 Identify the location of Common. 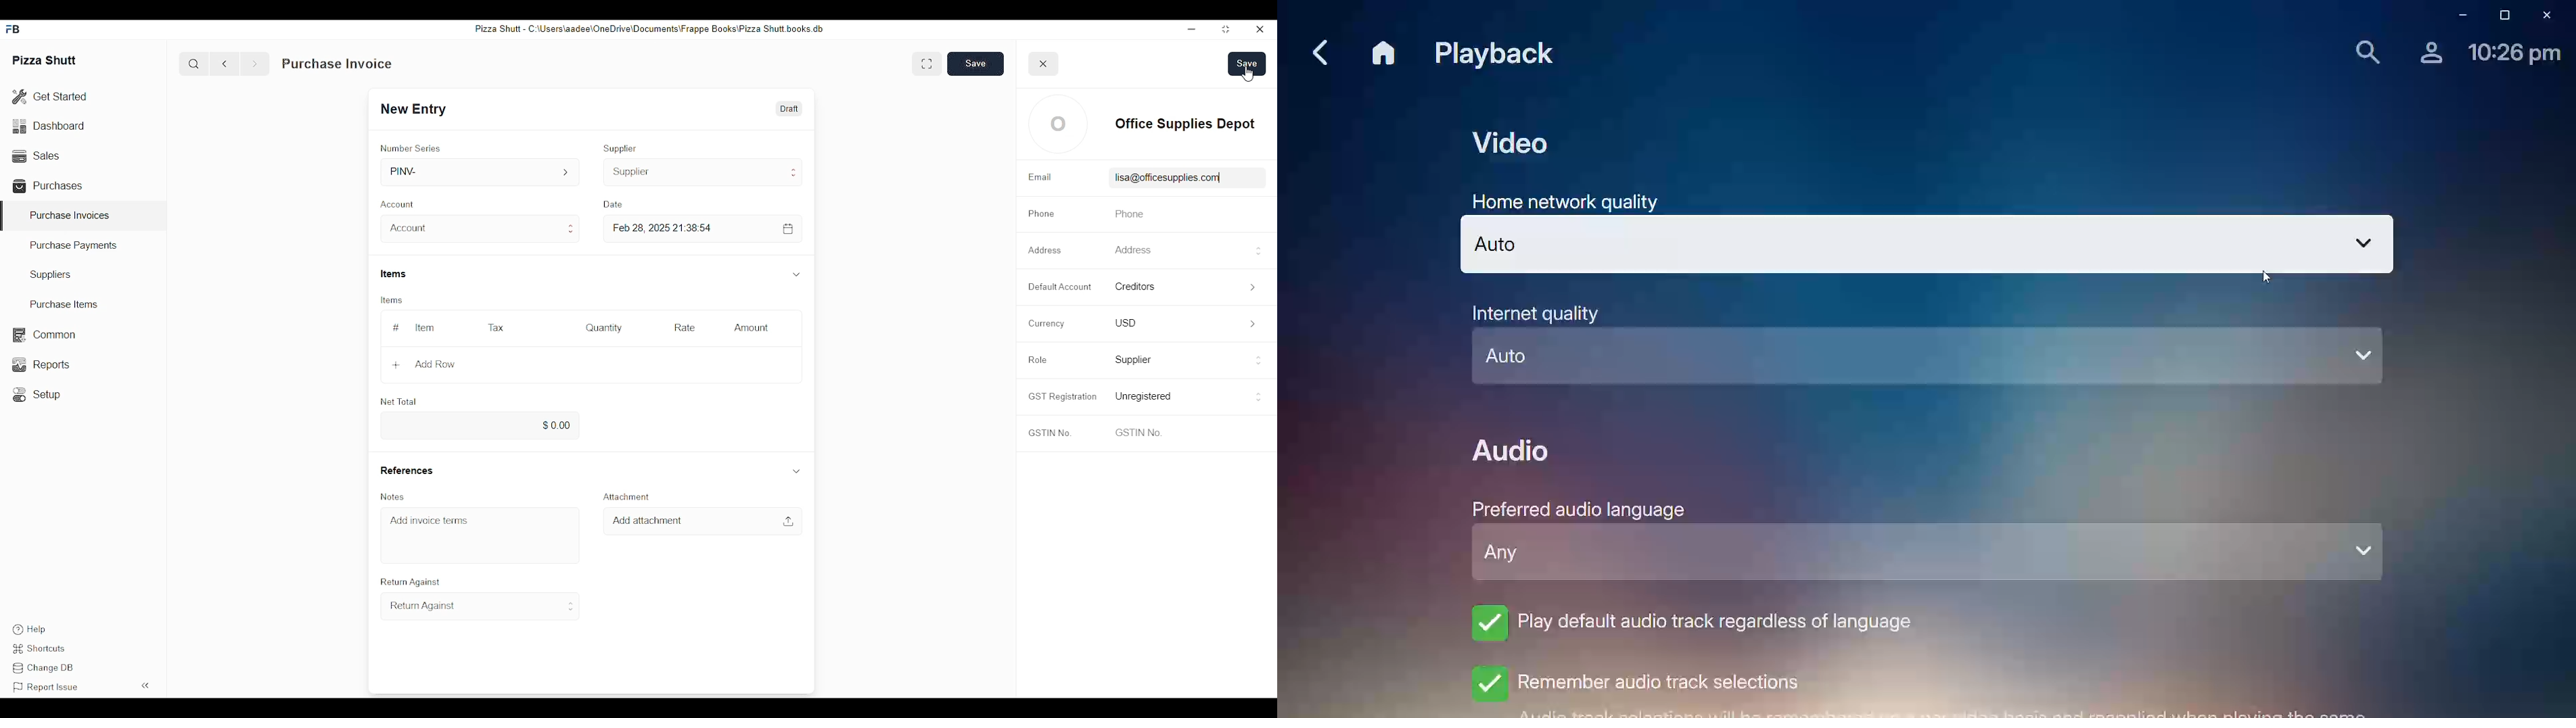
(43, 335).